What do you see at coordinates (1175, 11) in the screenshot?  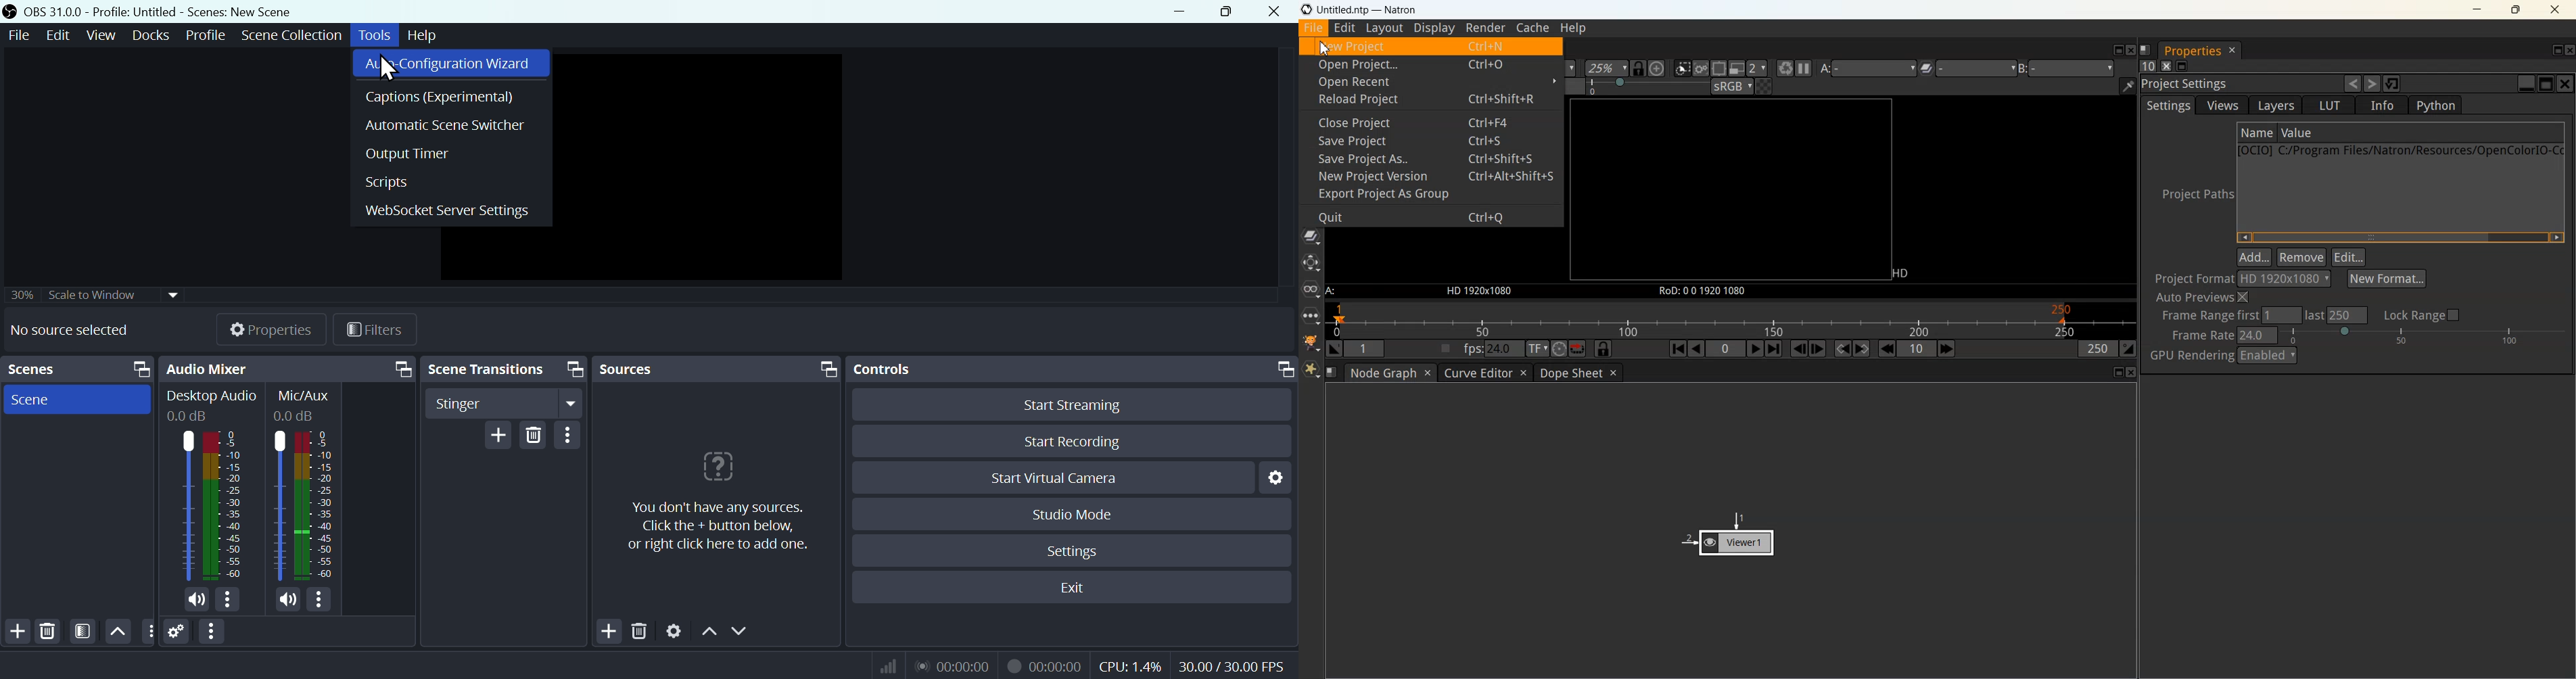 I see `minimise` at bounding box center [1175, 11].